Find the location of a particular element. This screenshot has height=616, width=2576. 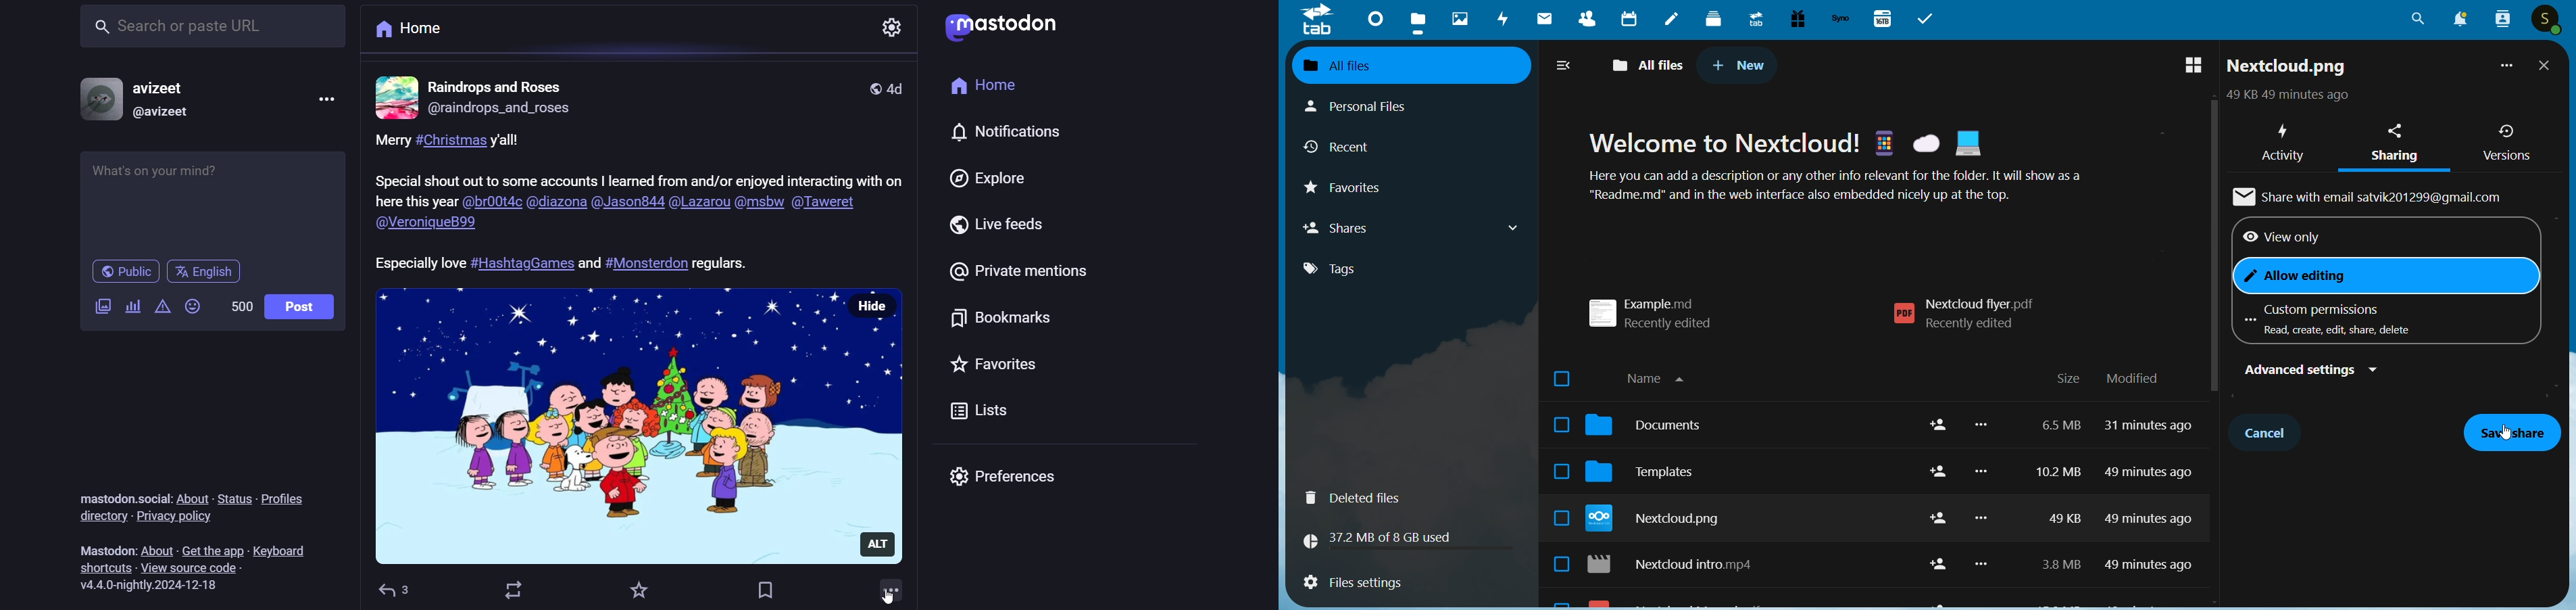

global is located at coordinates (872, 88).